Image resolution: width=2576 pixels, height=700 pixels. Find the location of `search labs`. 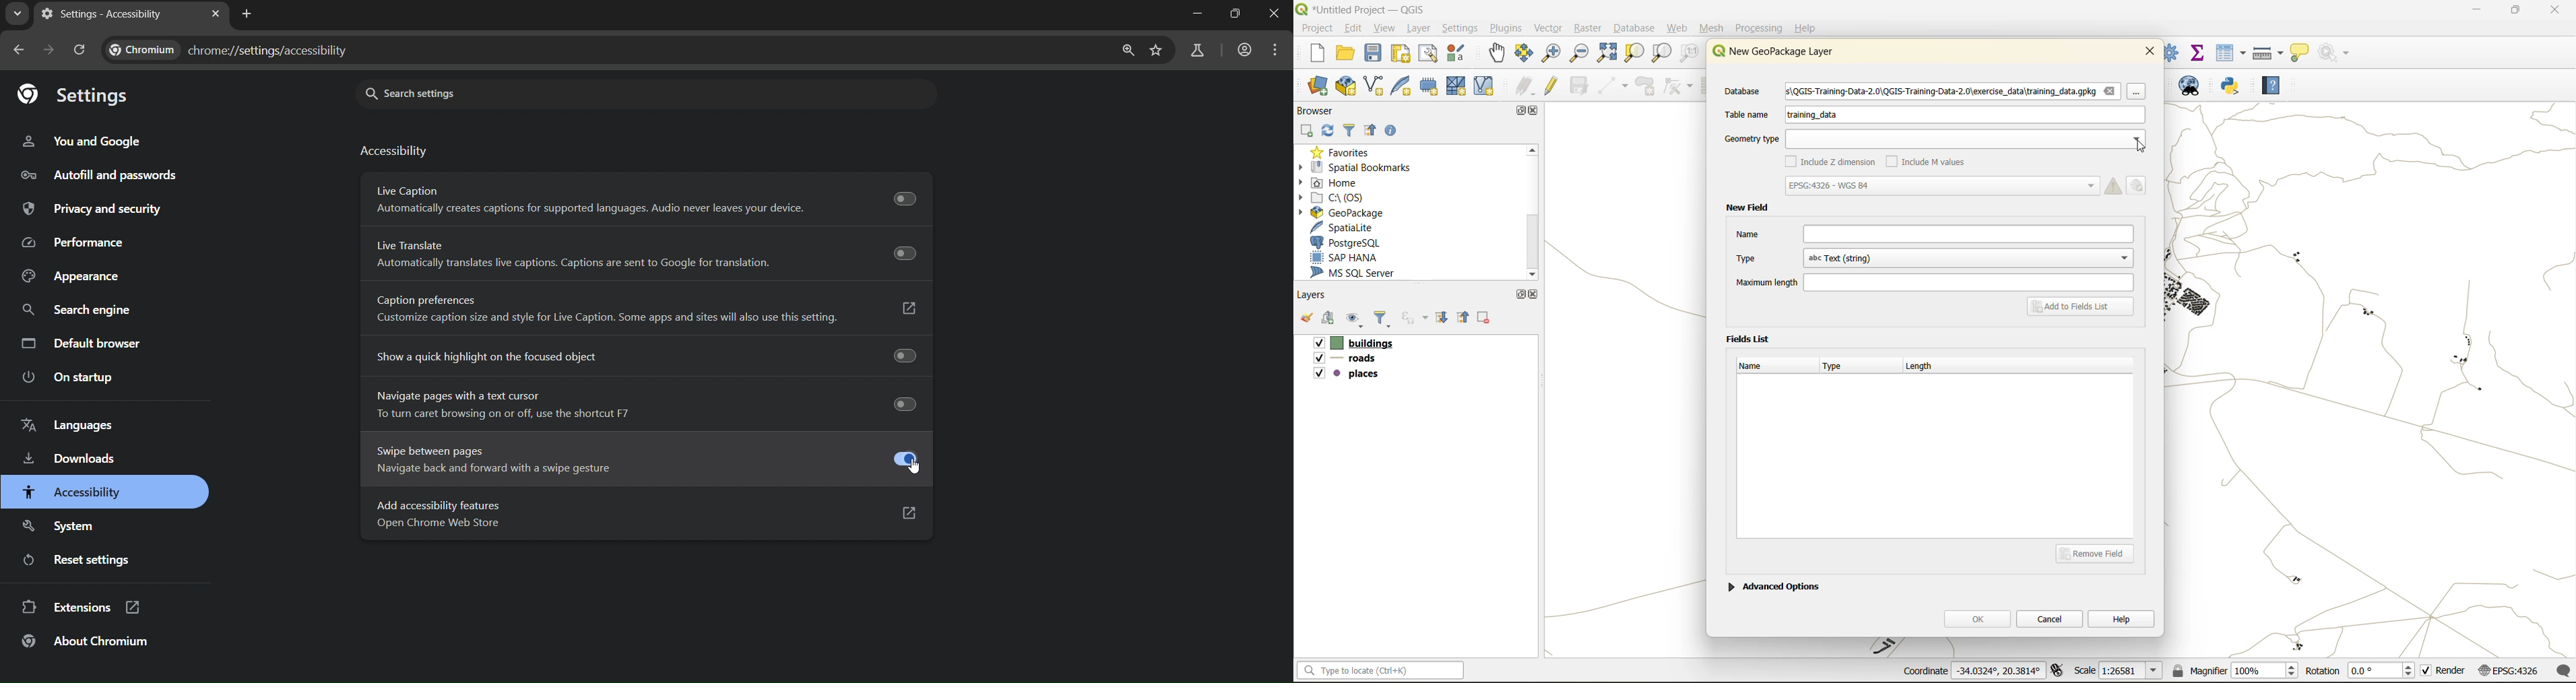

search labs is located at coordinates (1195, 51).